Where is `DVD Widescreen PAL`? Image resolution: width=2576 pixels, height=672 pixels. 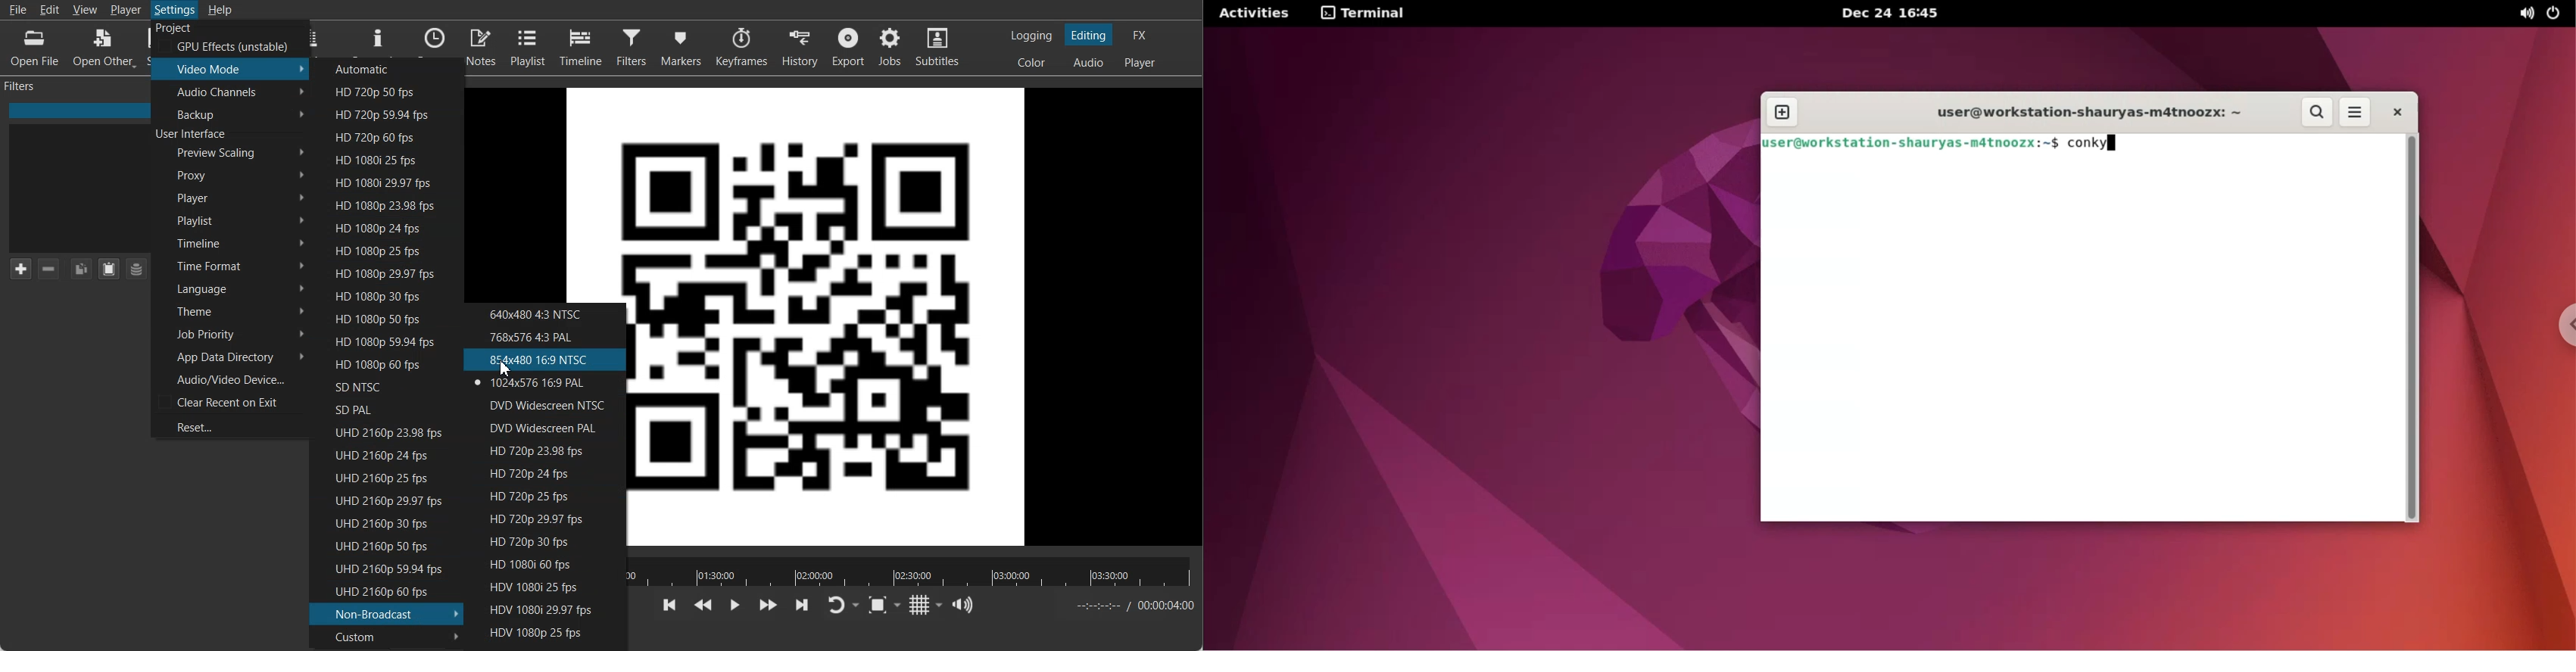 DVD Widescreen PAL is located at coordinates (549, 428).